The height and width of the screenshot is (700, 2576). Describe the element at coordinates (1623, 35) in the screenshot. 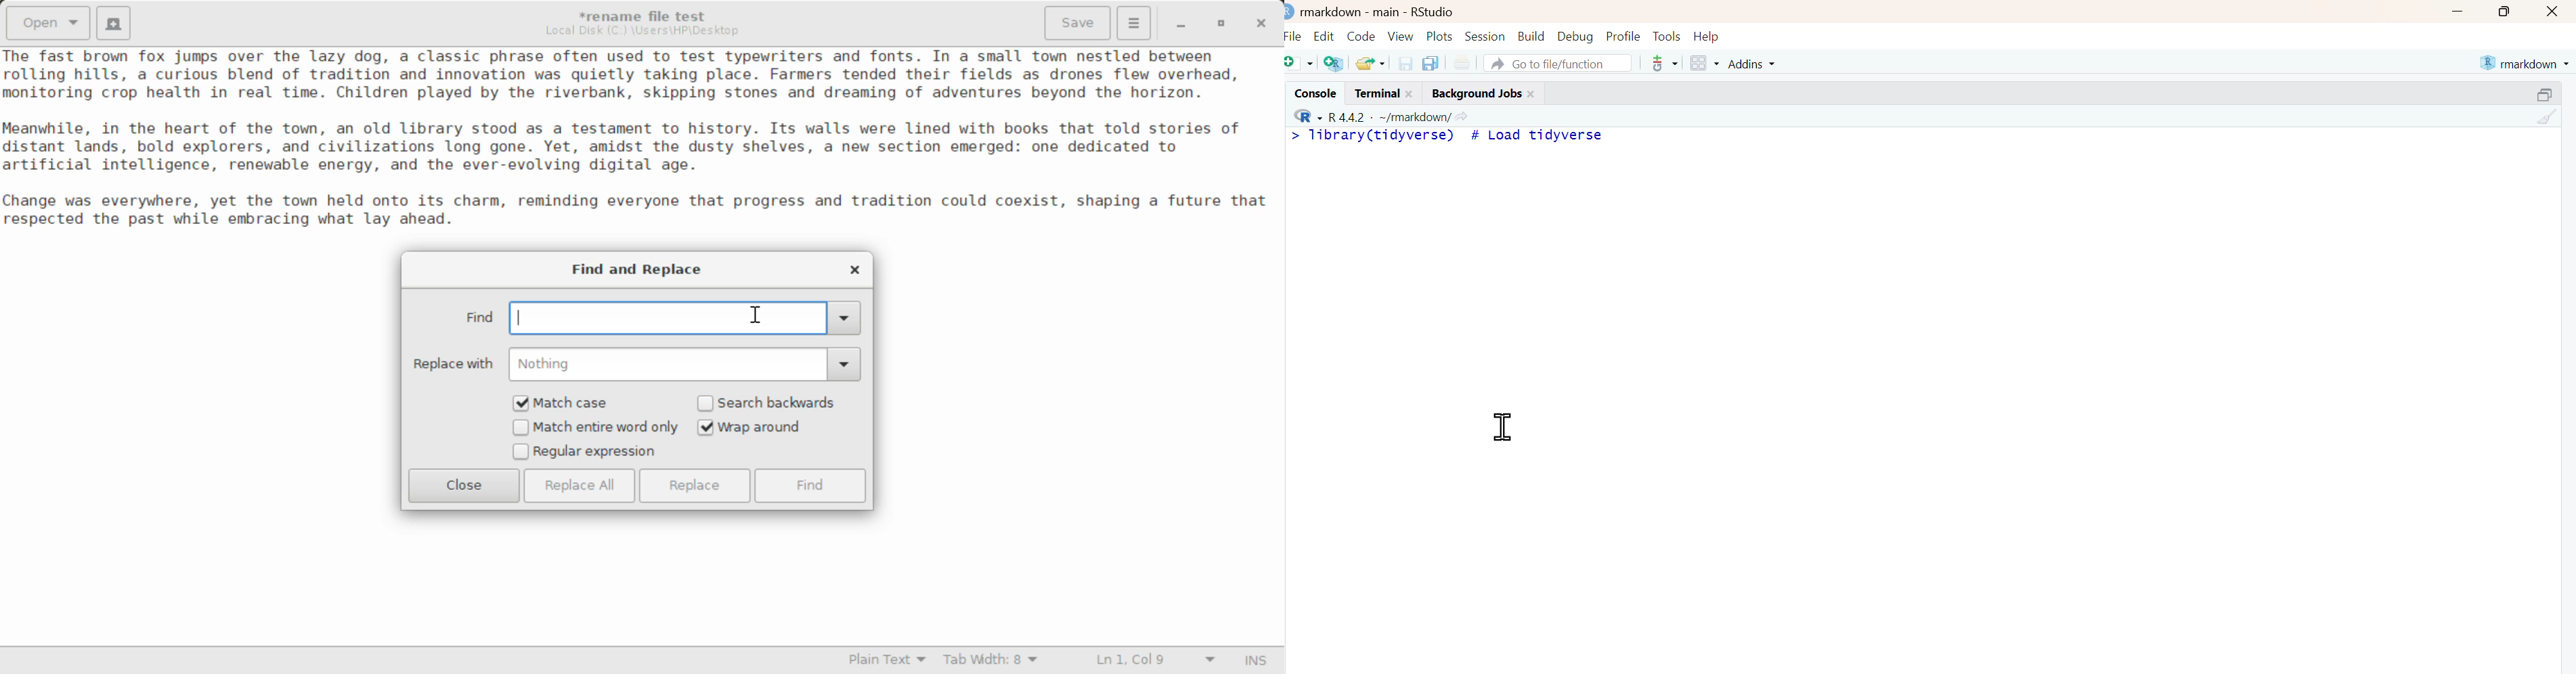

I see `Profile` at that location.